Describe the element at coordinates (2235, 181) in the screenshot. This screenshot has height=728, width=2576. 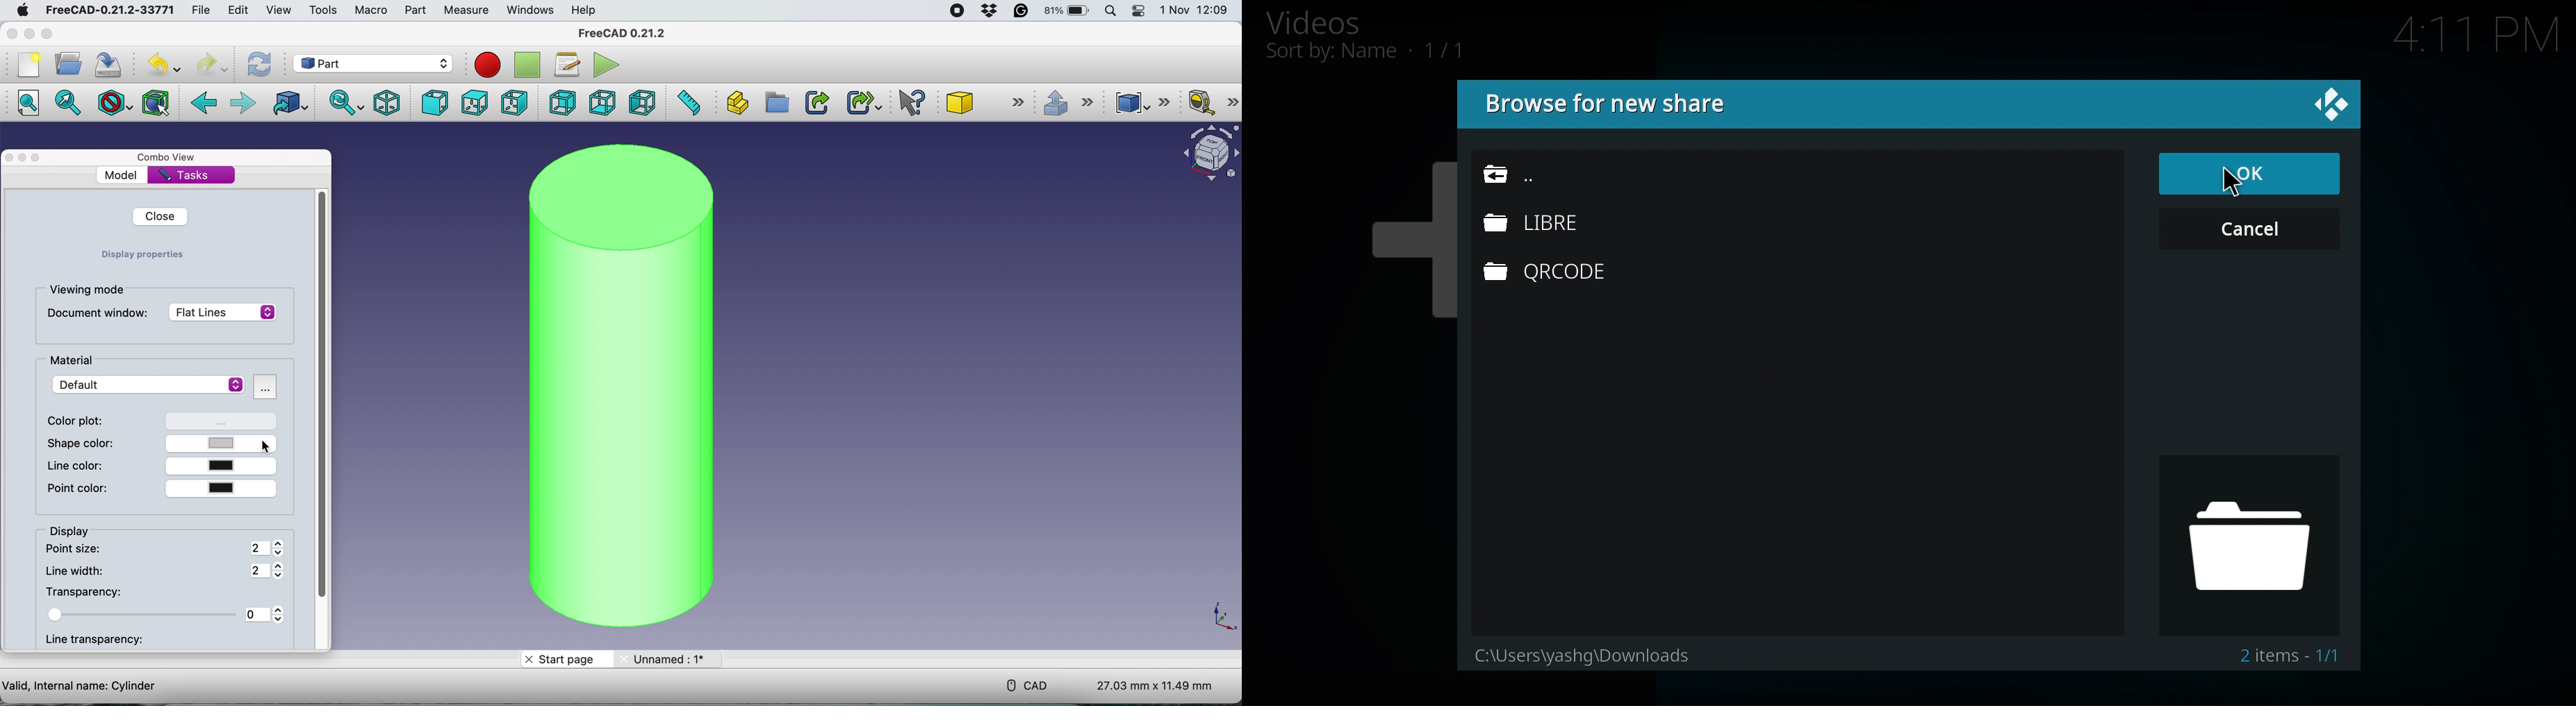
I see `Cursor` at that location.